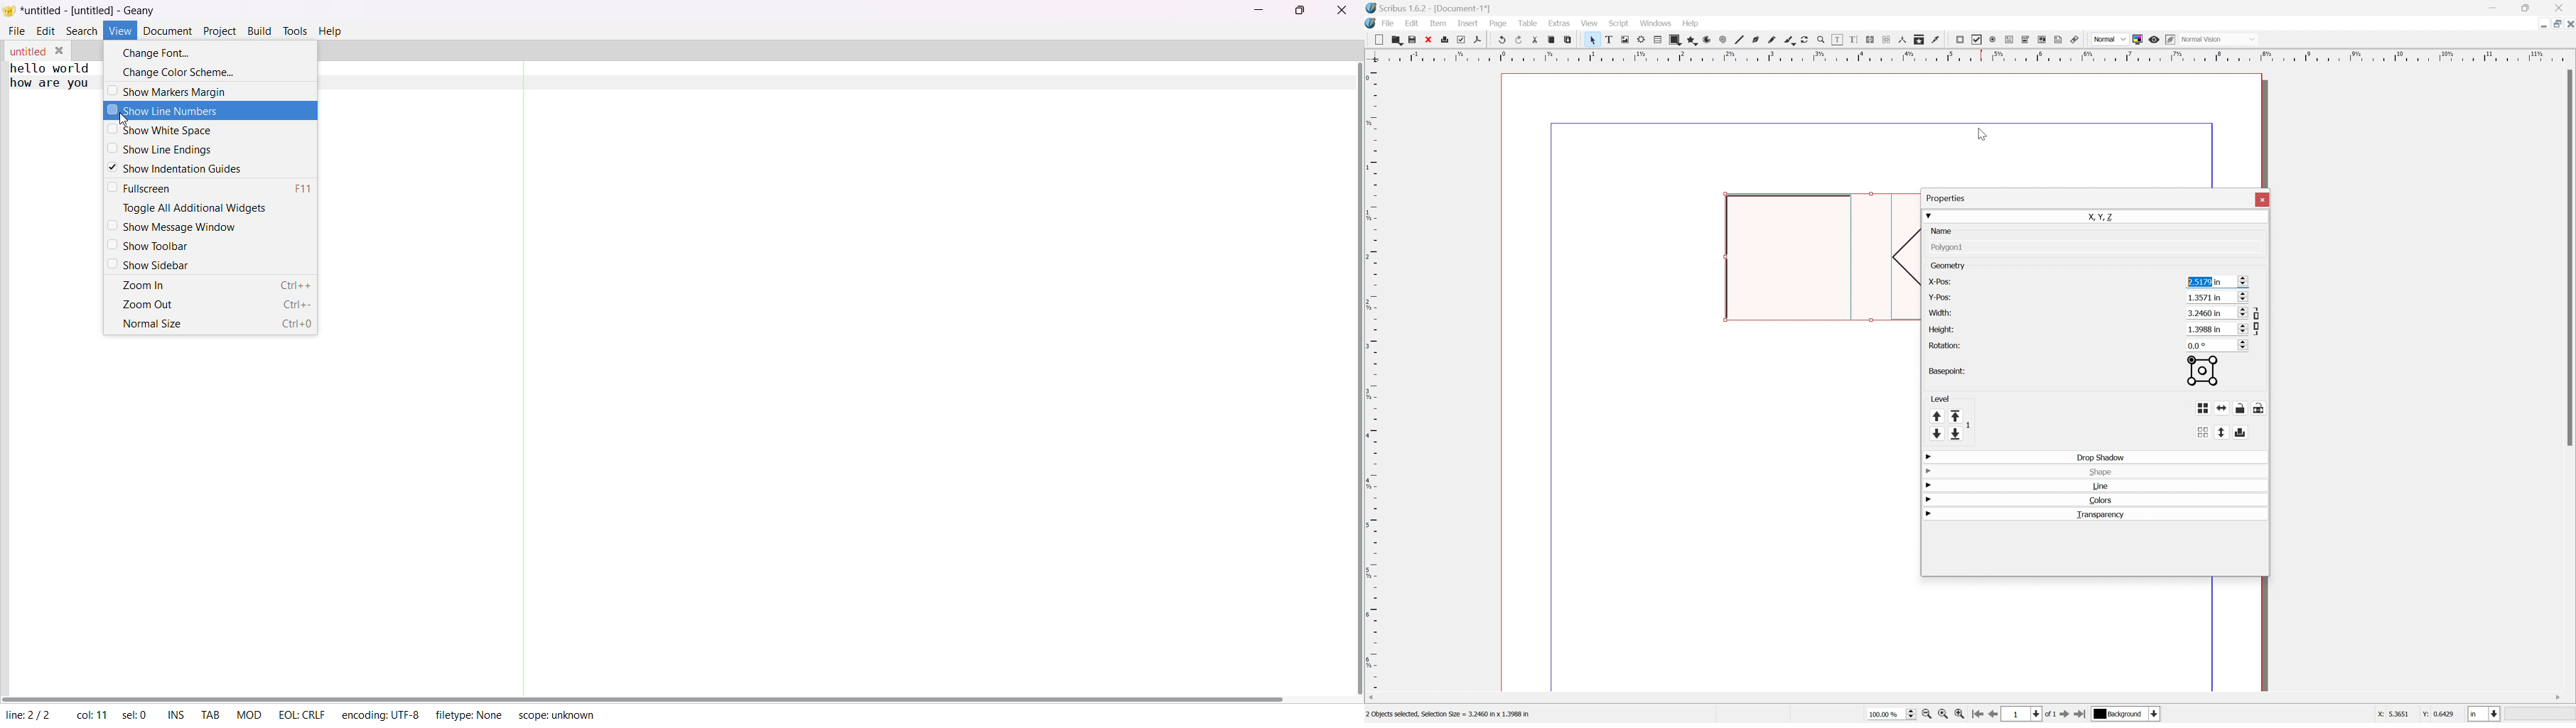 This screenshot has height=728, width=2576. Describe the element at coordinates (1567, 40) in the screenshot. I see `paste` at that location.